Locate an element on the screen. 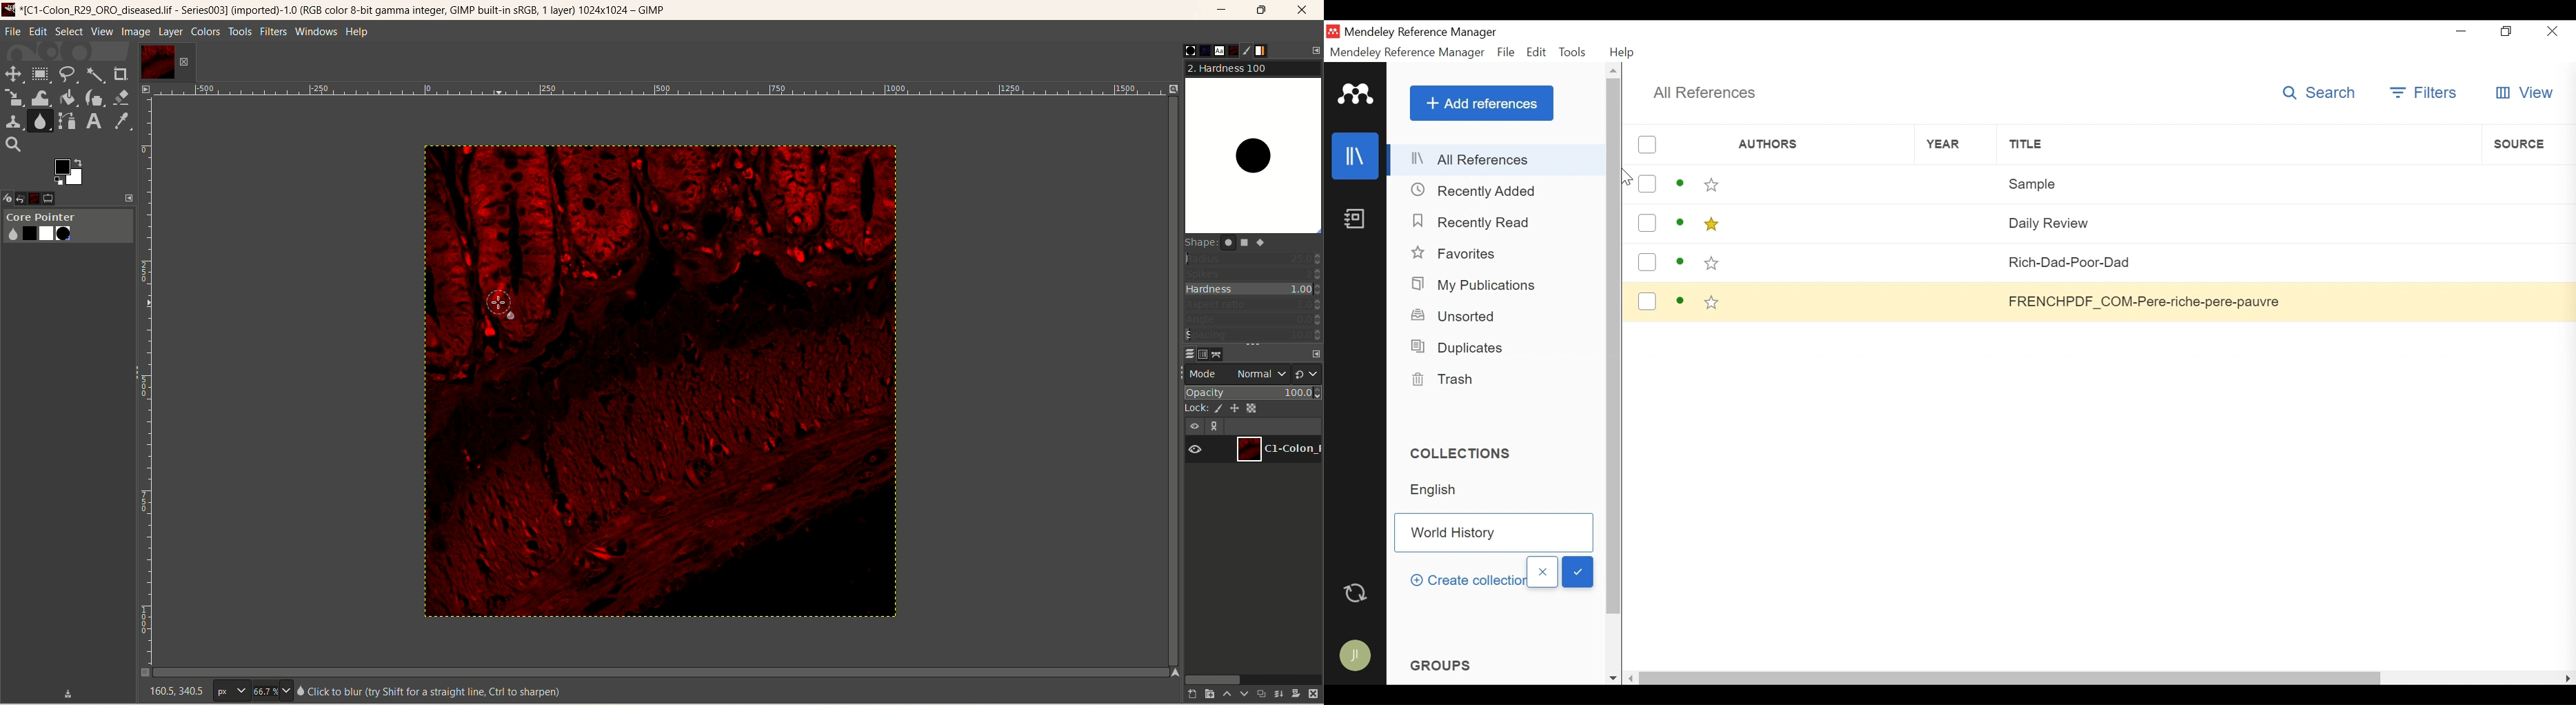 The height and width of the screenshot is (728, 2576). mode is located at coordinates (1205, 373).